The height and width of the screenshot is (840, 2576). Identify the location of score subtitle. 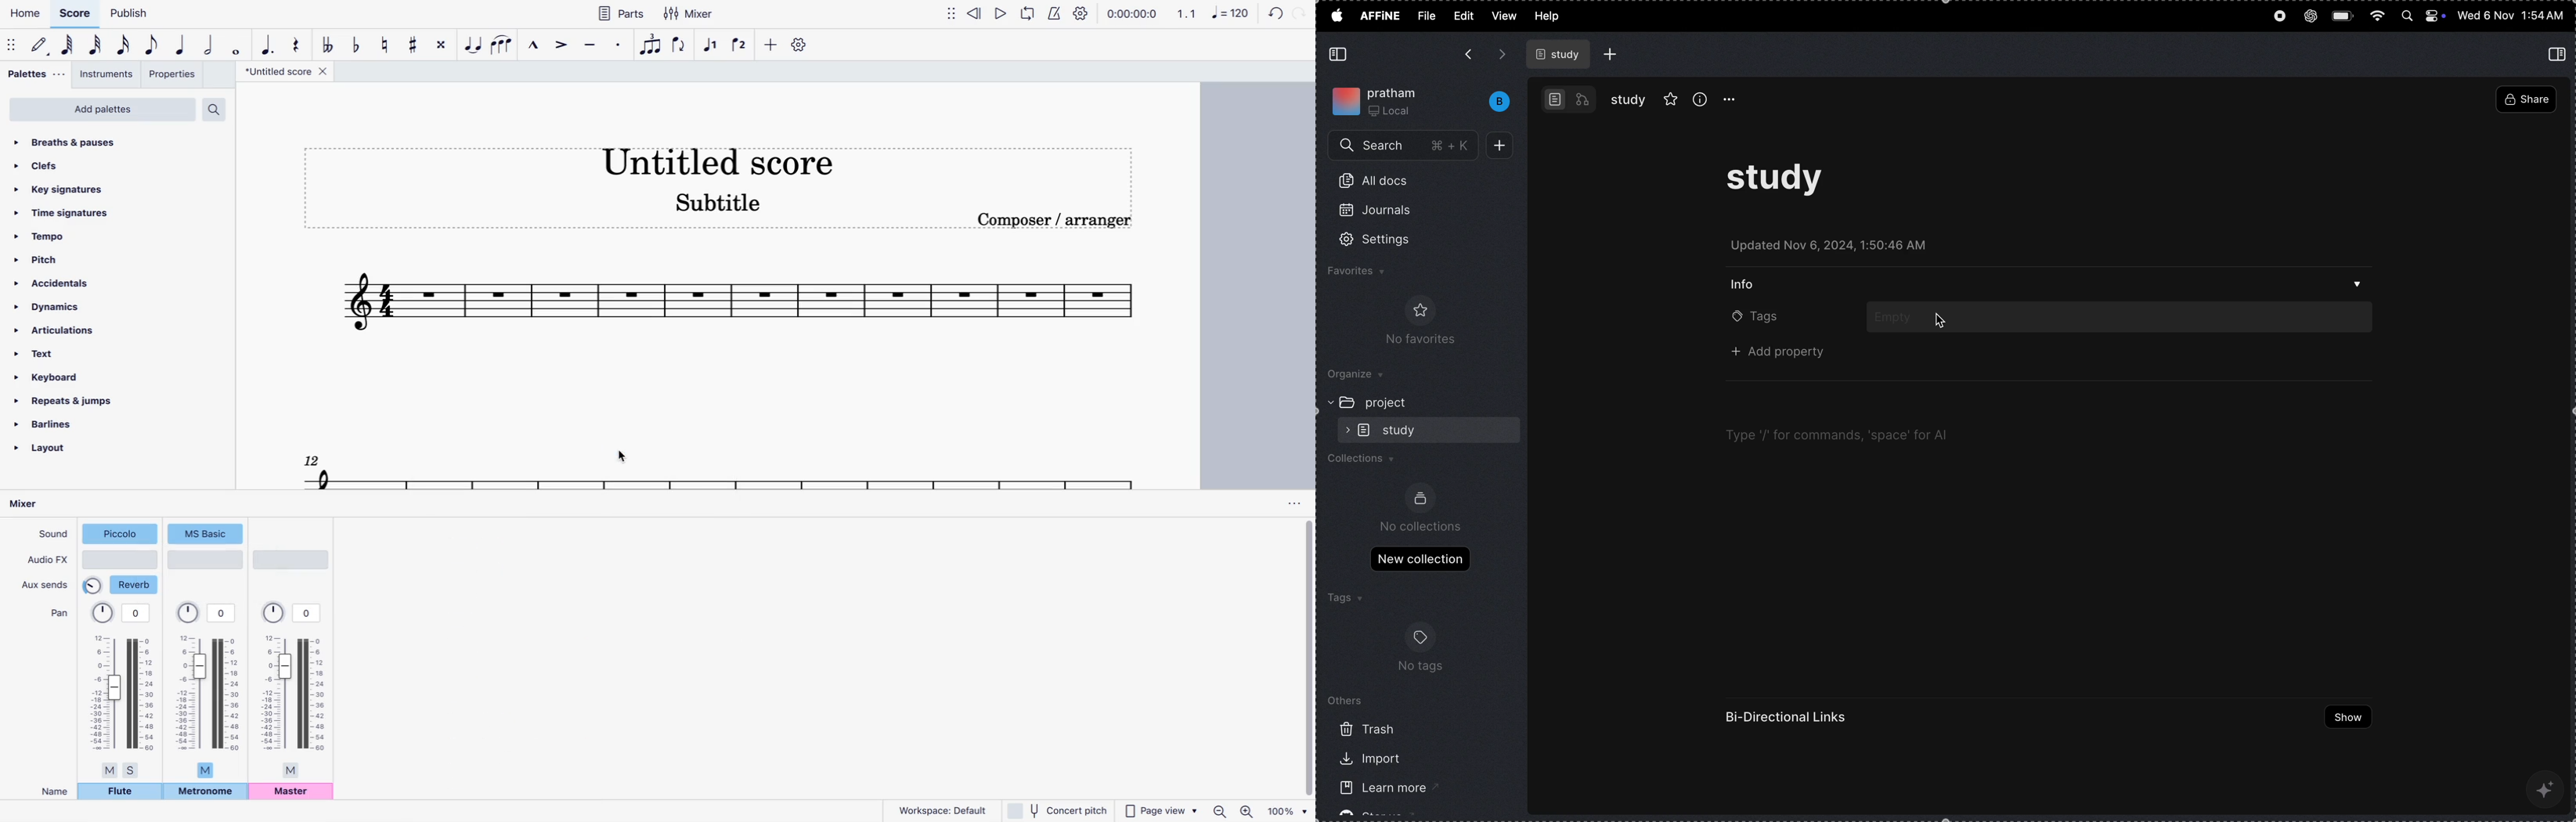
(719, 207).